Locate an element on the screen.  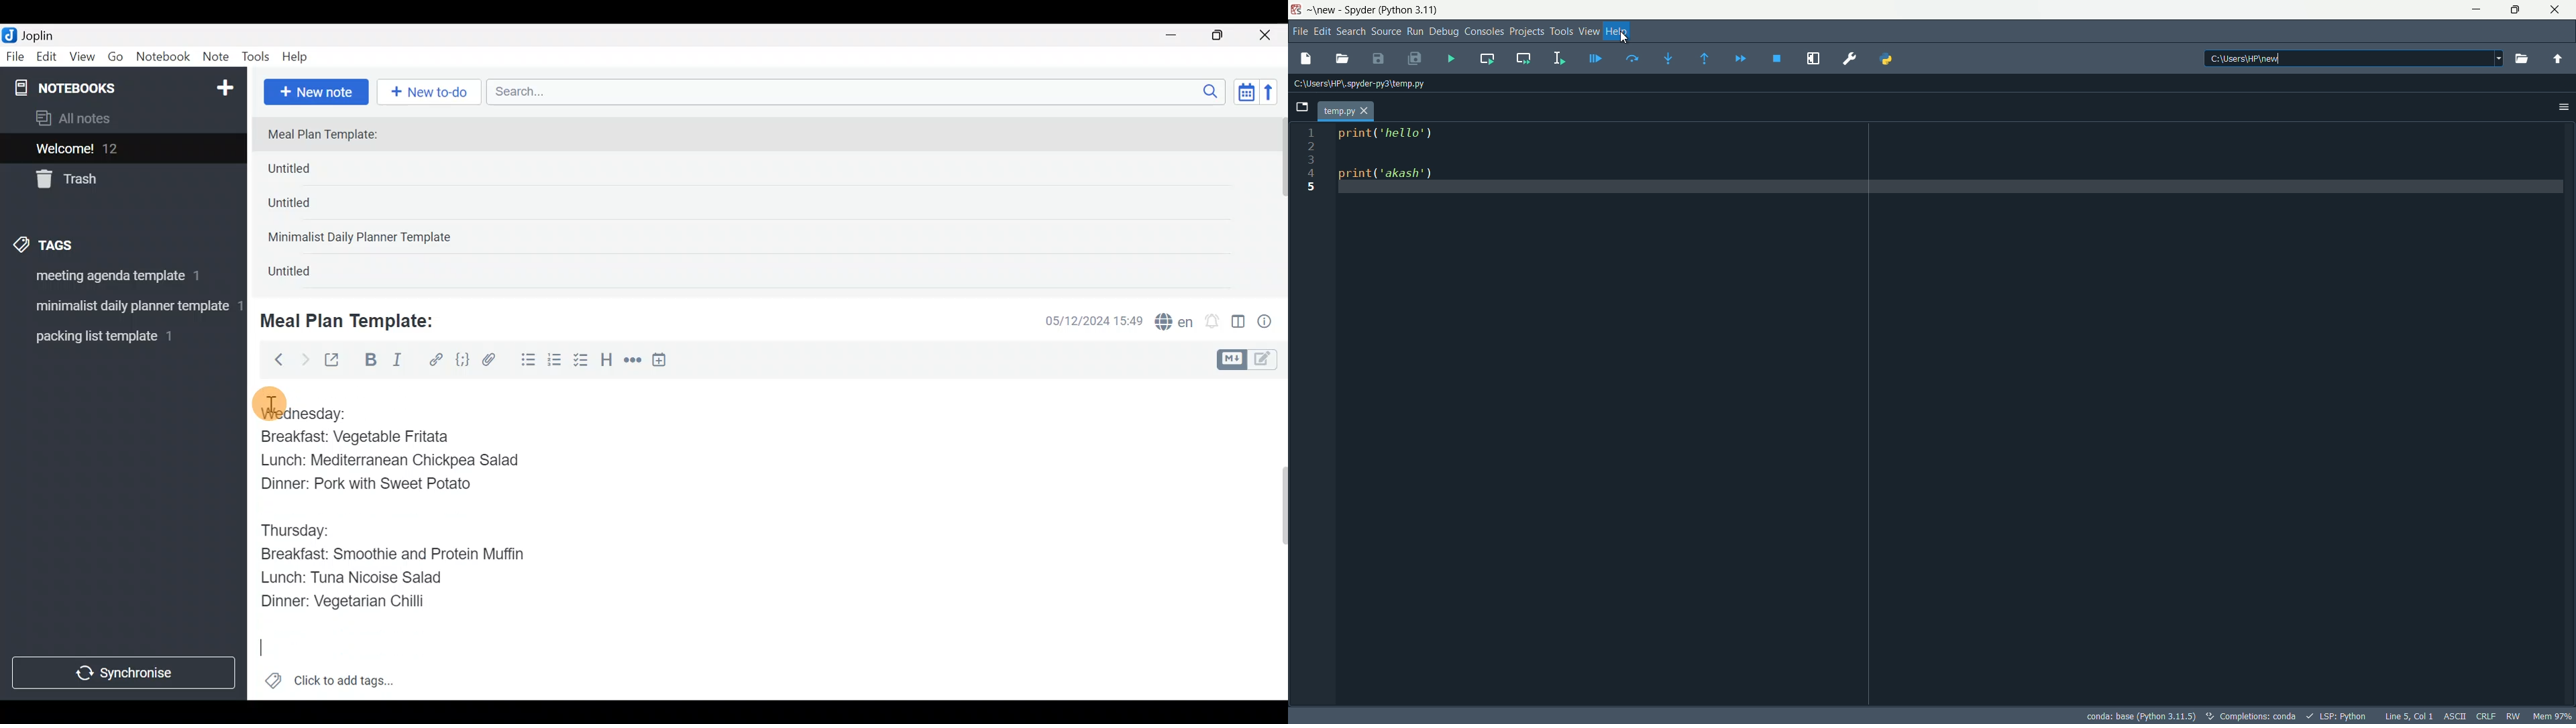
close is located at coordinates (2559, 10).